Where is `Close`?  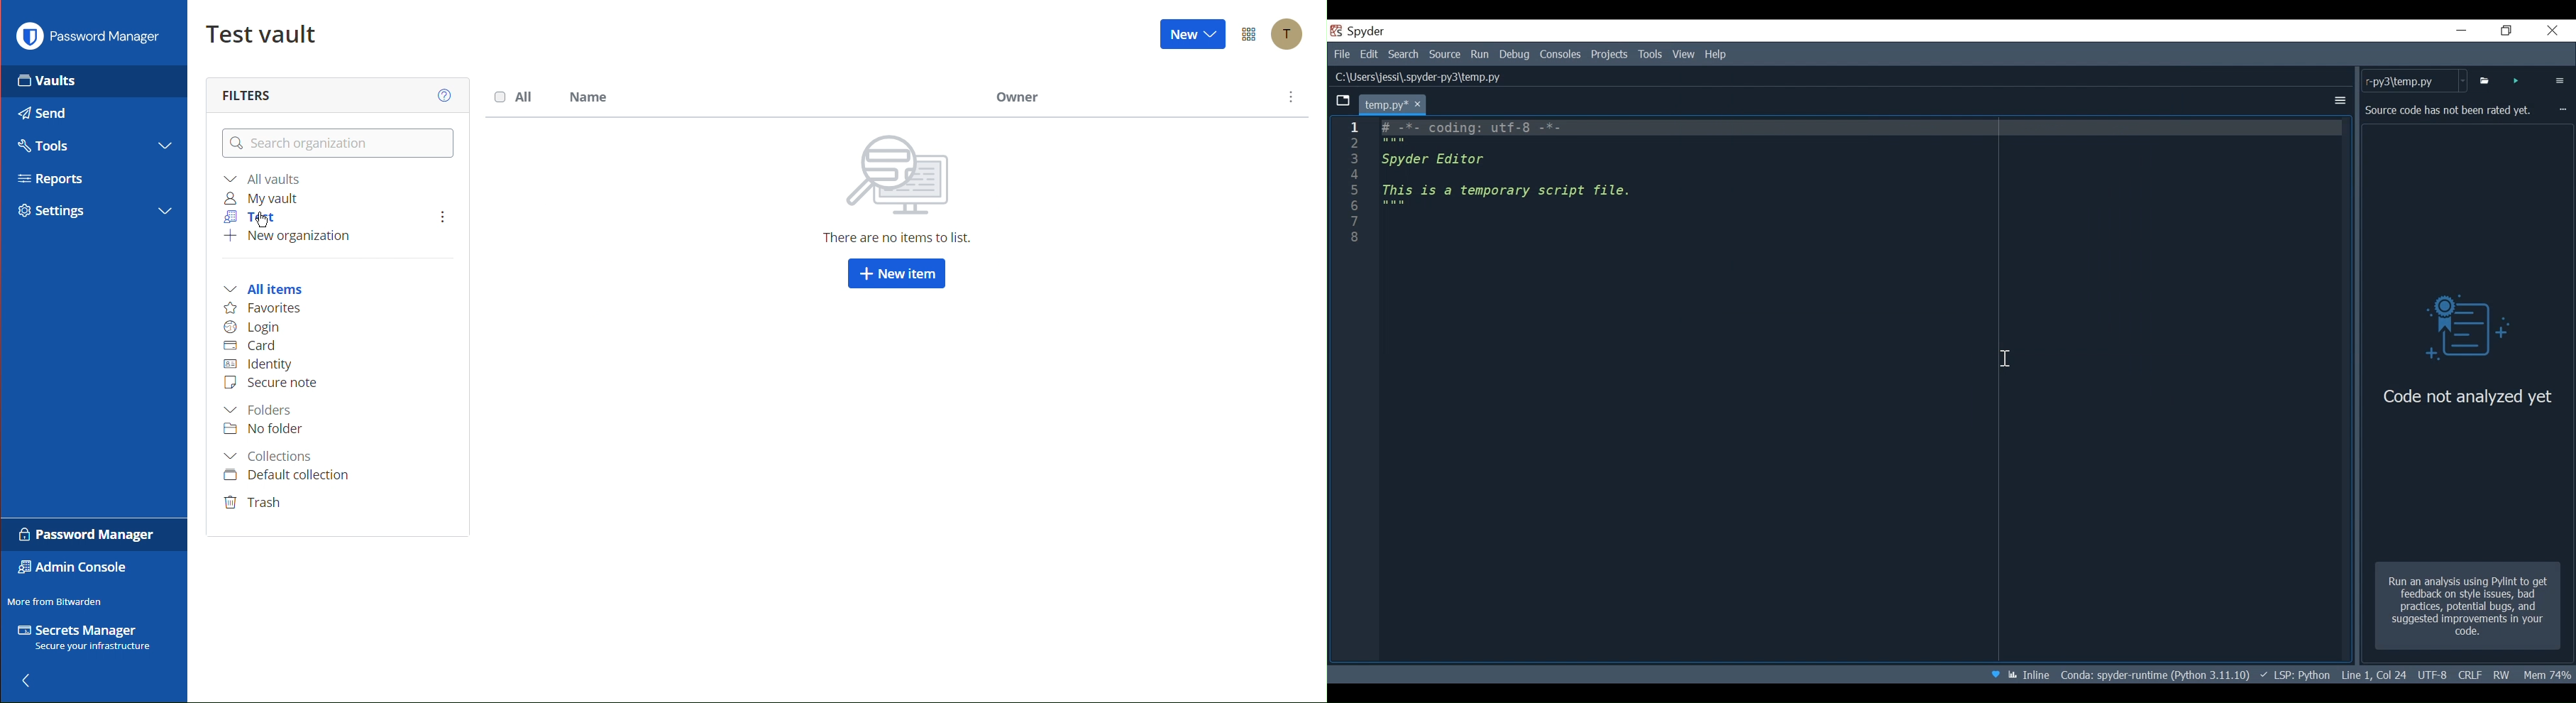 Close is located at coordinates (2553, 31).